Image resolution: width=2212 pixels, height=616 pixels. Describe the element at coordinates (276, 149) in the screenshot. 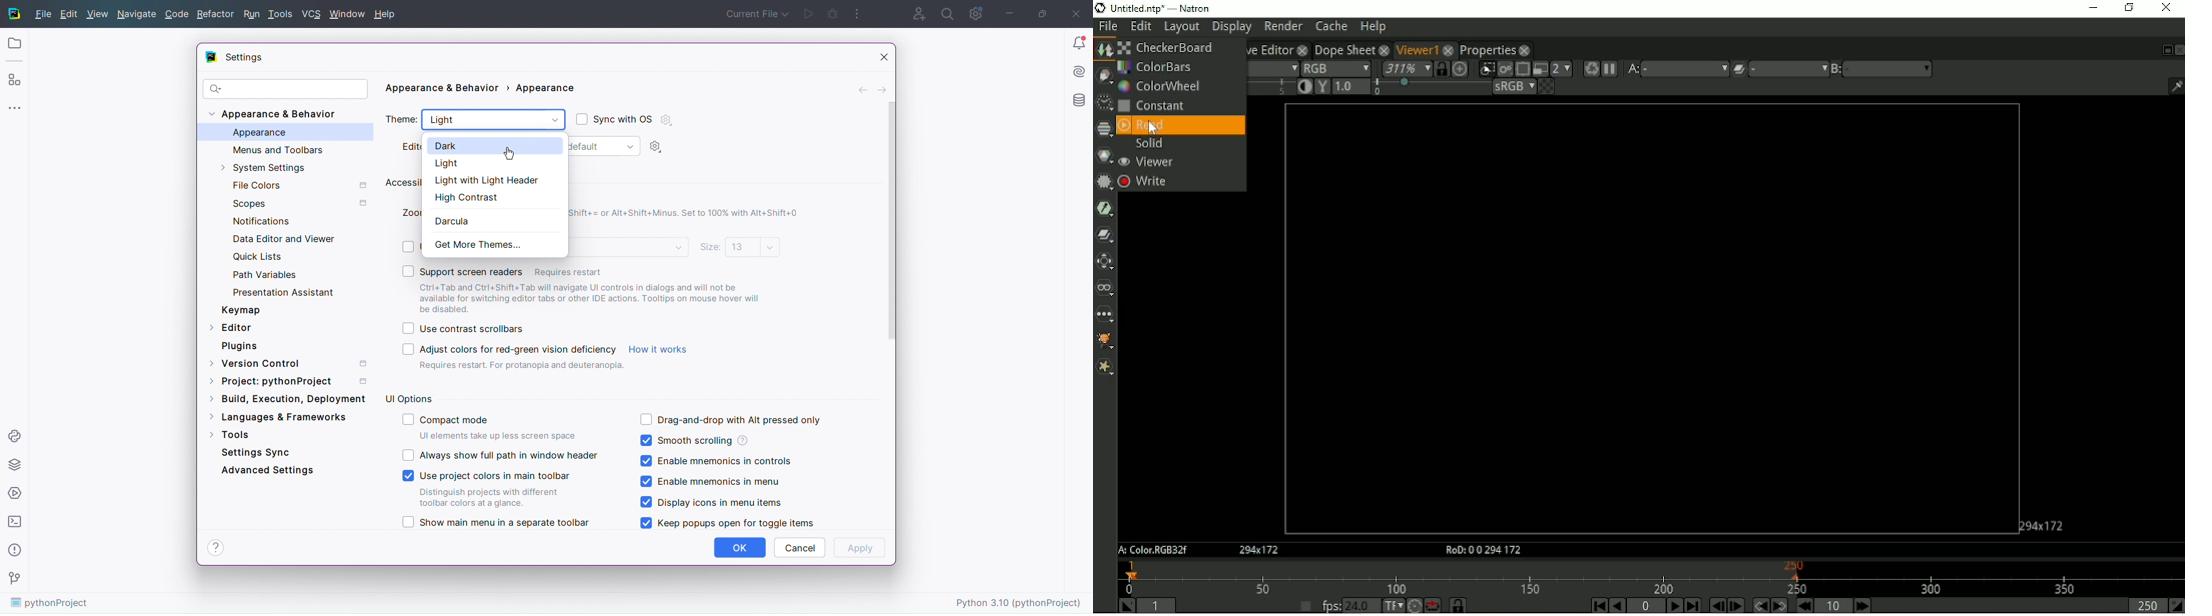

I see `Menu and Toolbars` at that location.